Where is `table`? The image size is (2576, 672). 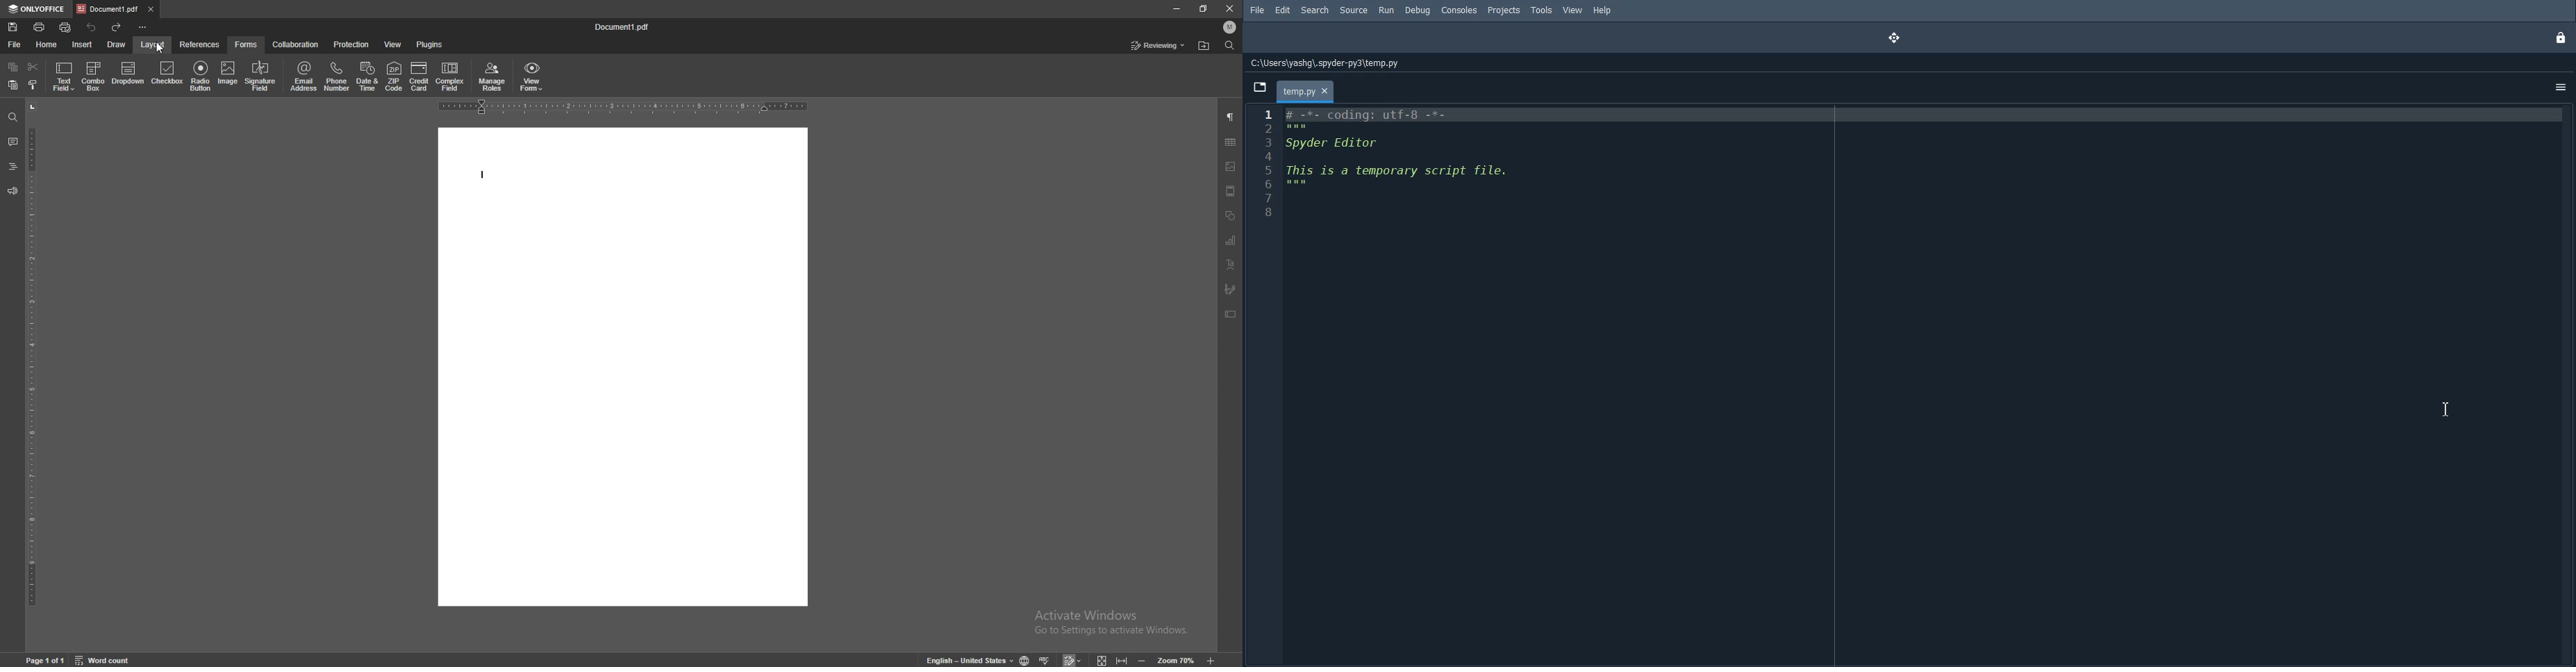 table is located at coordinates (1231, 142).